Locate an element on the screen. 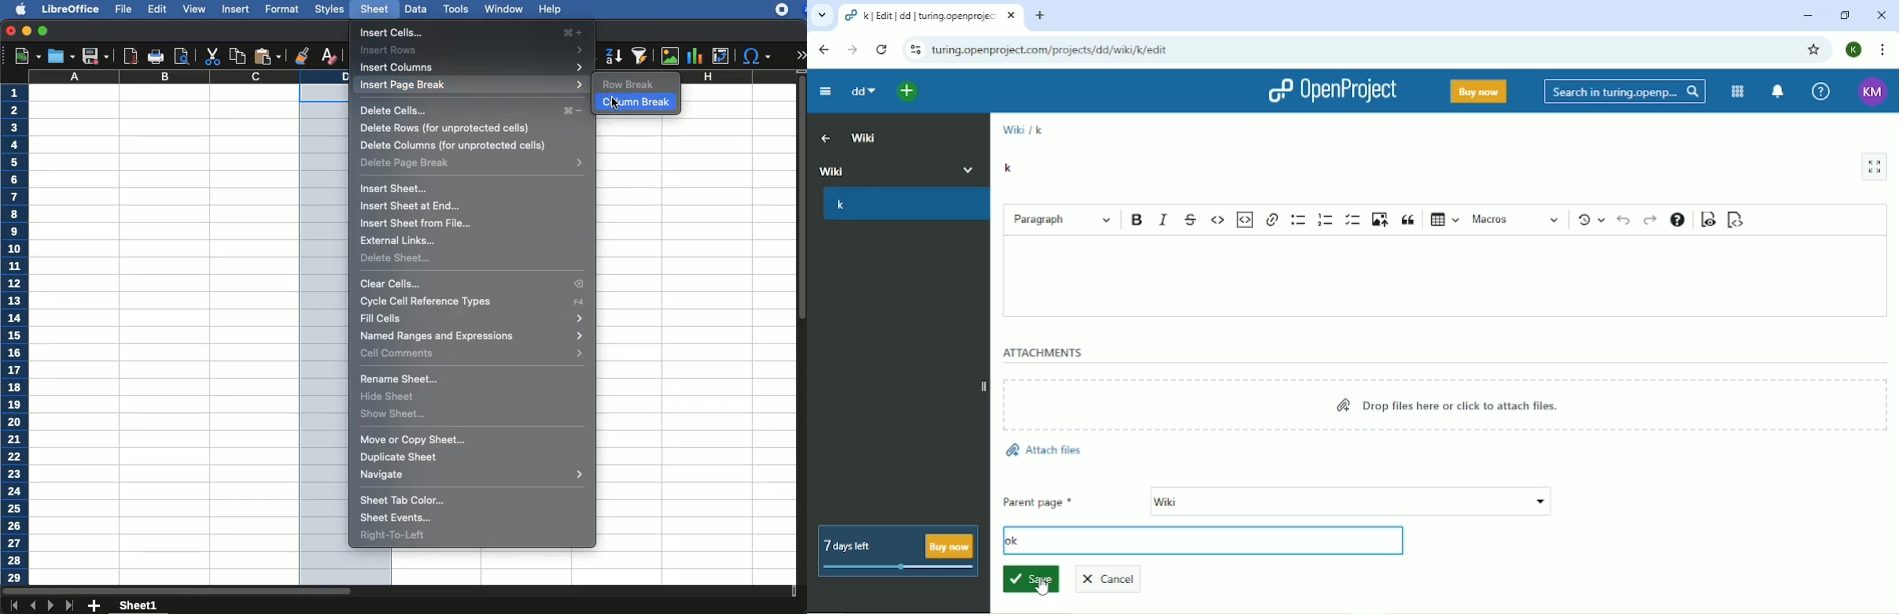  save is located at coordinates (60, 56).